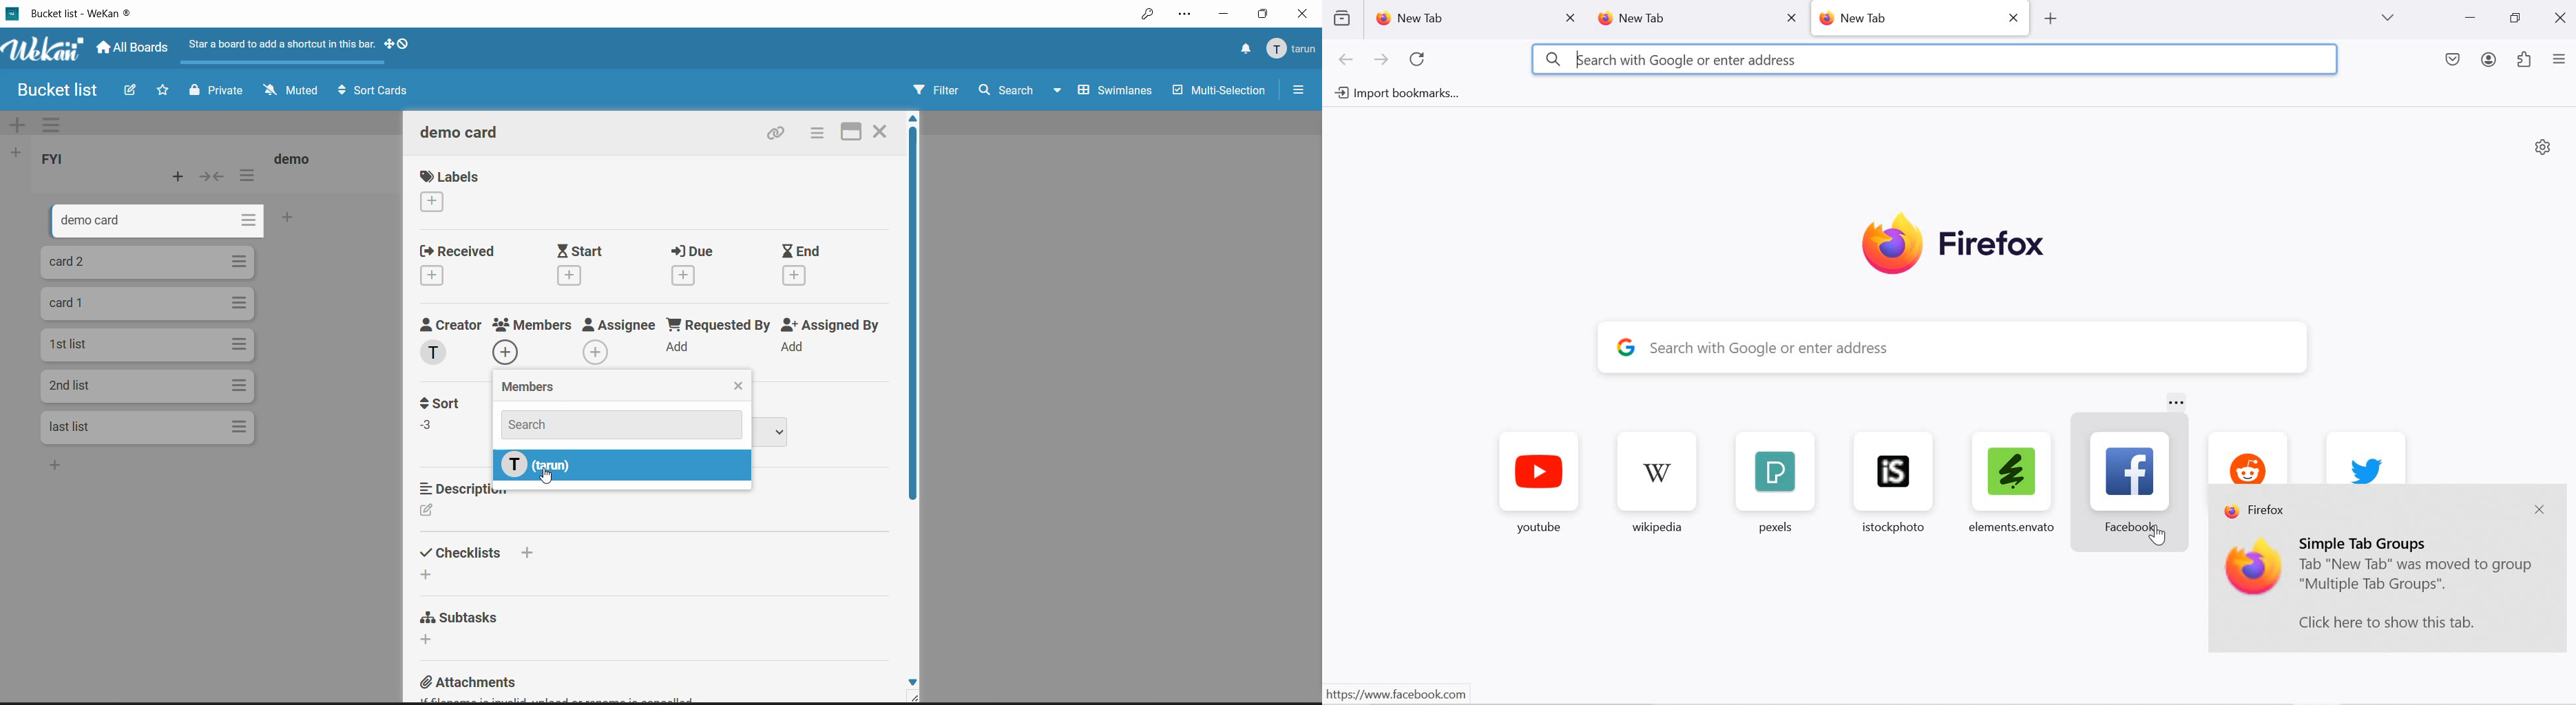  I want to click on list title, so click(57, 160).